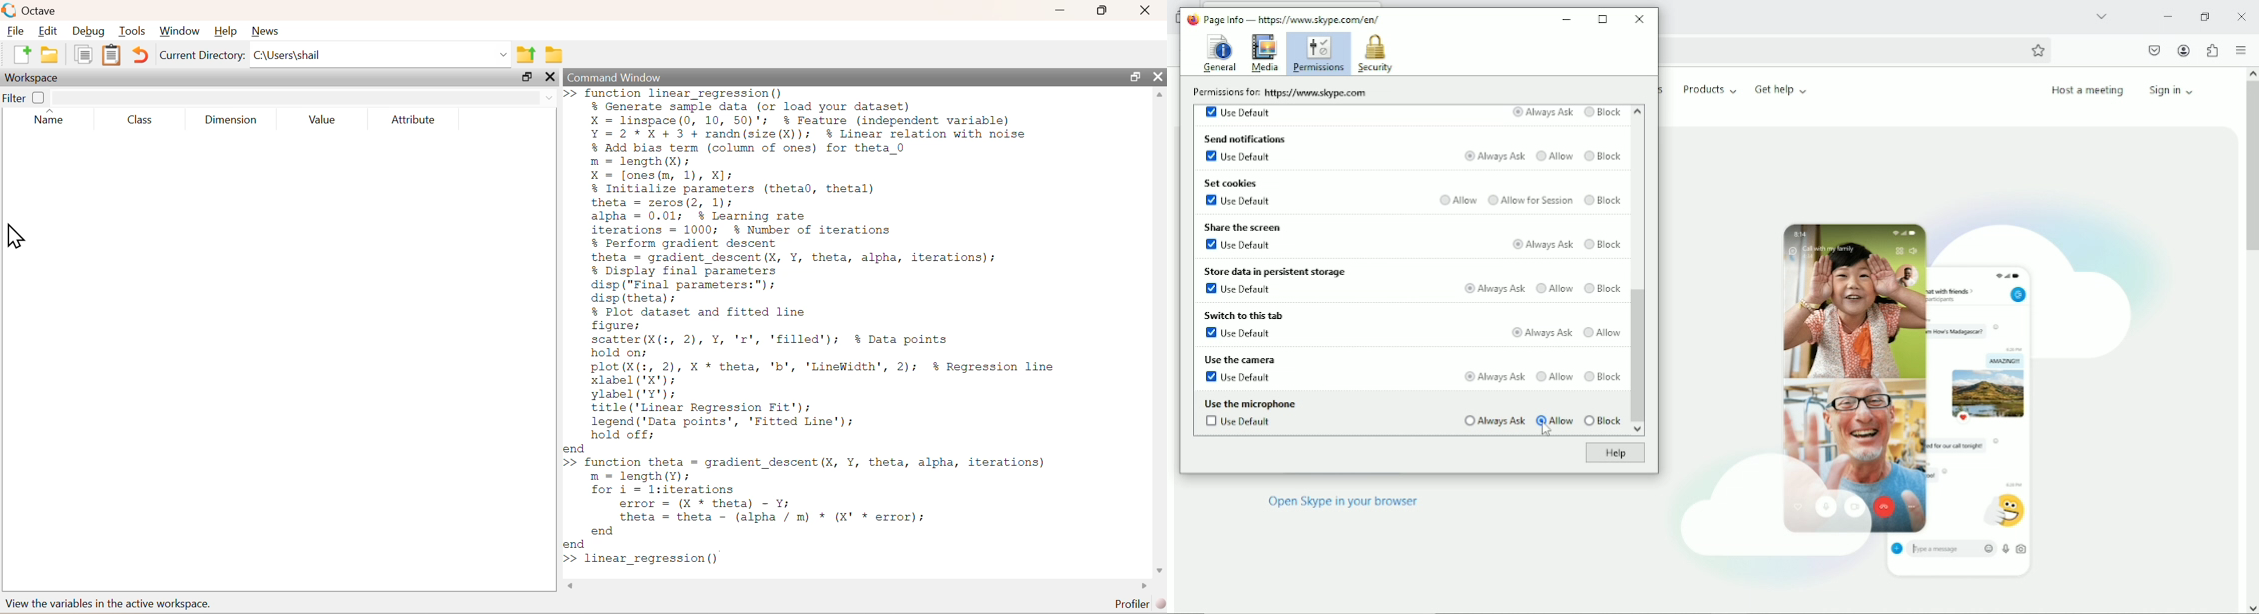  I want to click on folder, so click(553, 55).